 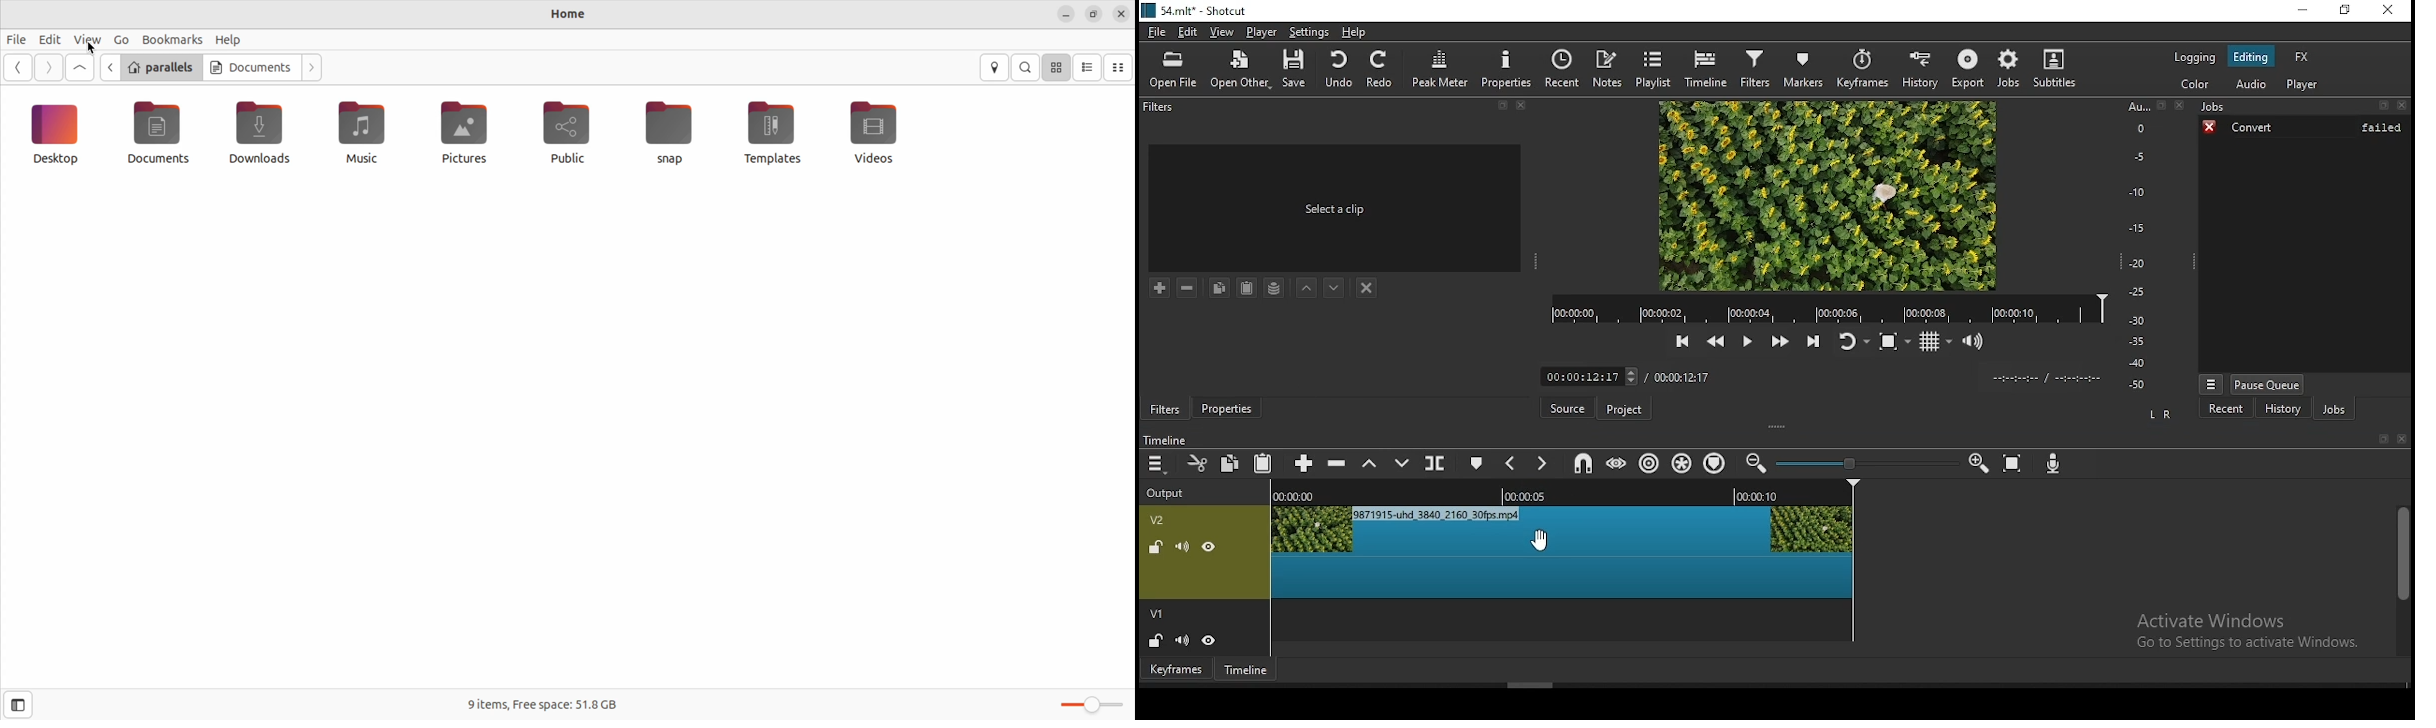 What do you see at coordinates (1853, 343) in the screenshot?
I see `toggle player looping` at bounding box center [1853, 343].